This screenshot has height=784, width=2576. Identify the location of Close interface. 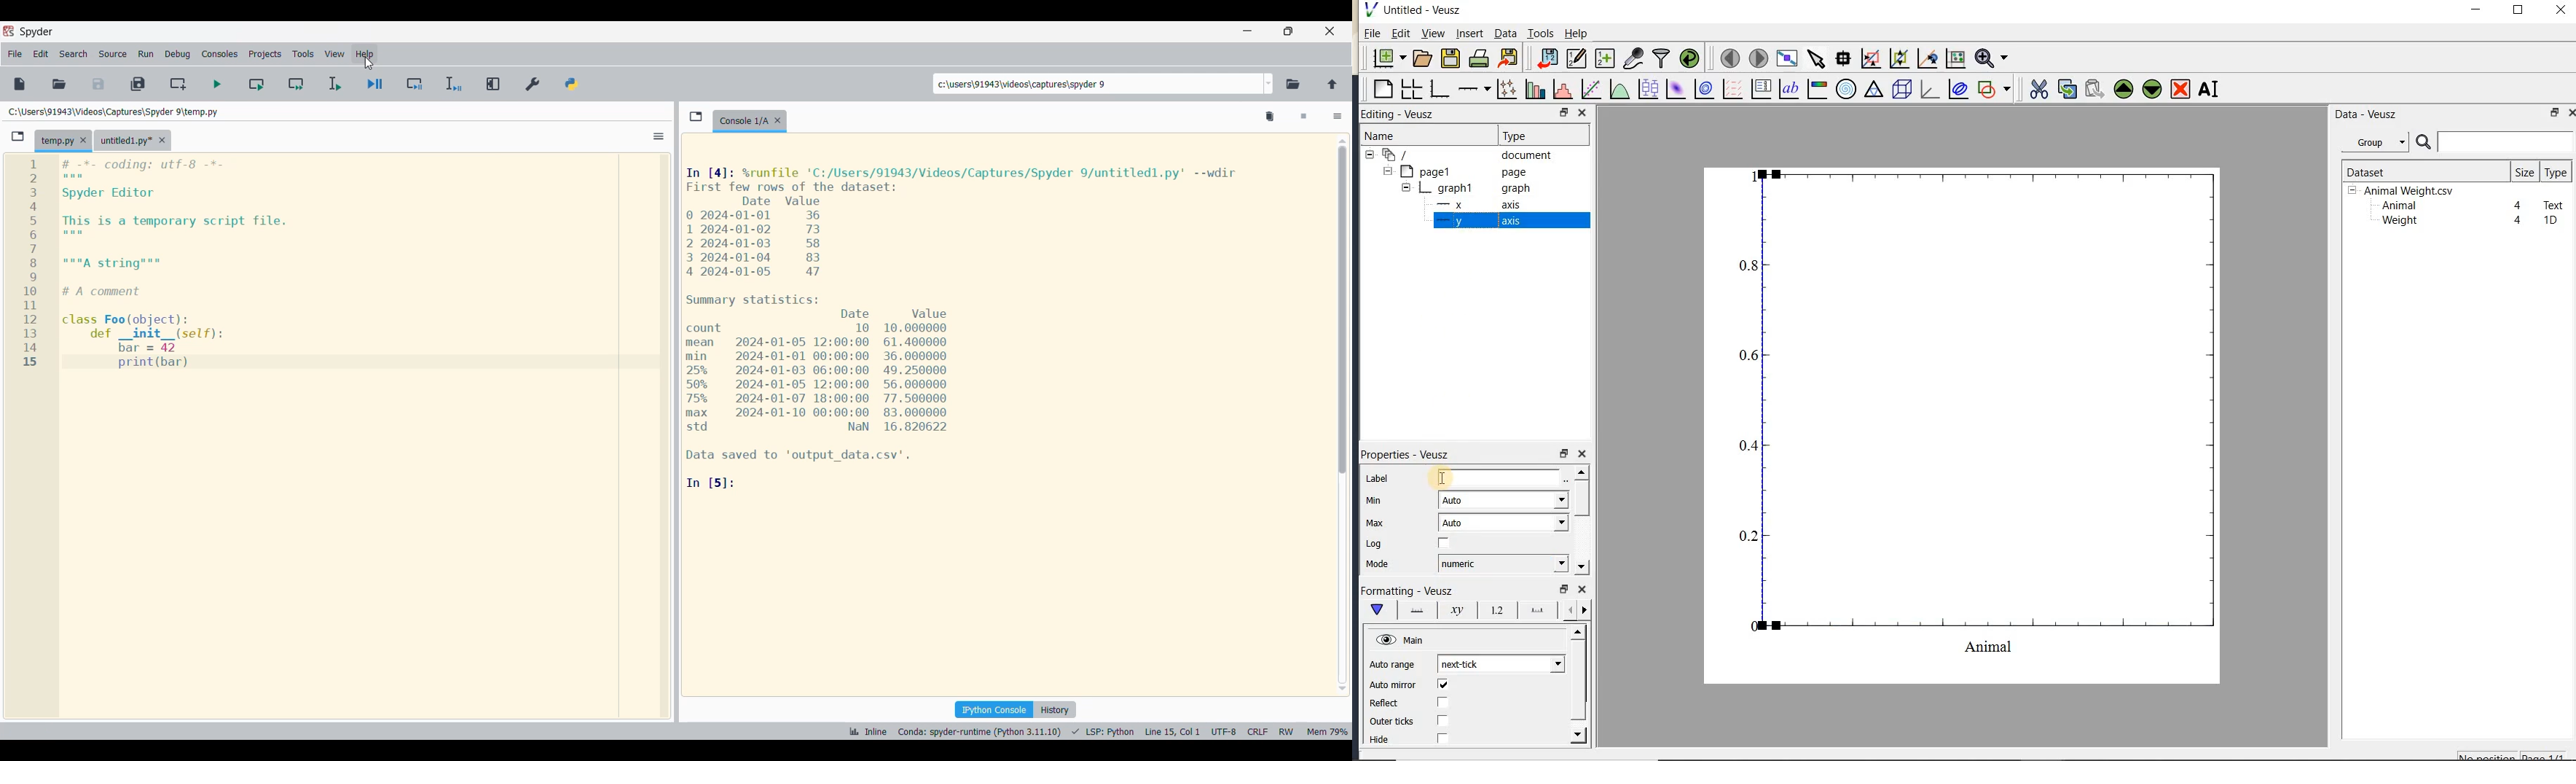
(1330, 31).